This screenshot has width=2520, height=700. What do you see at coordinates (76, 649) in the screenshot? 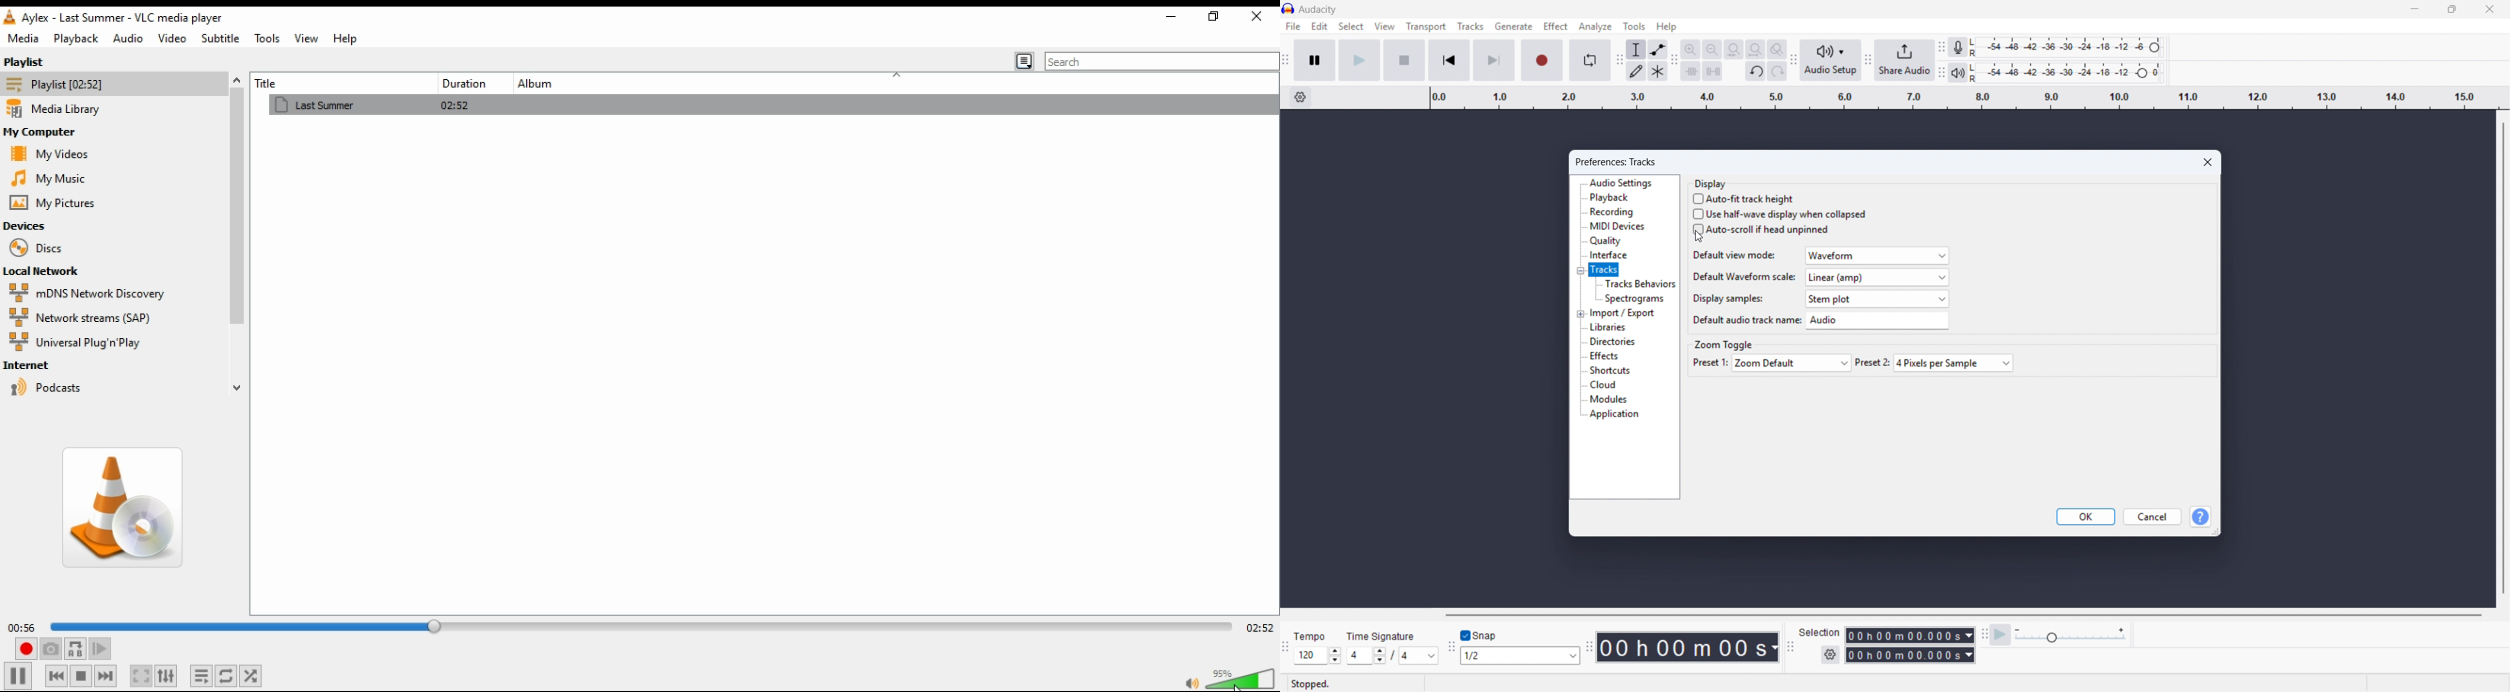
I see `loop between point A and point B continuously` at bounding box center [76, 649].